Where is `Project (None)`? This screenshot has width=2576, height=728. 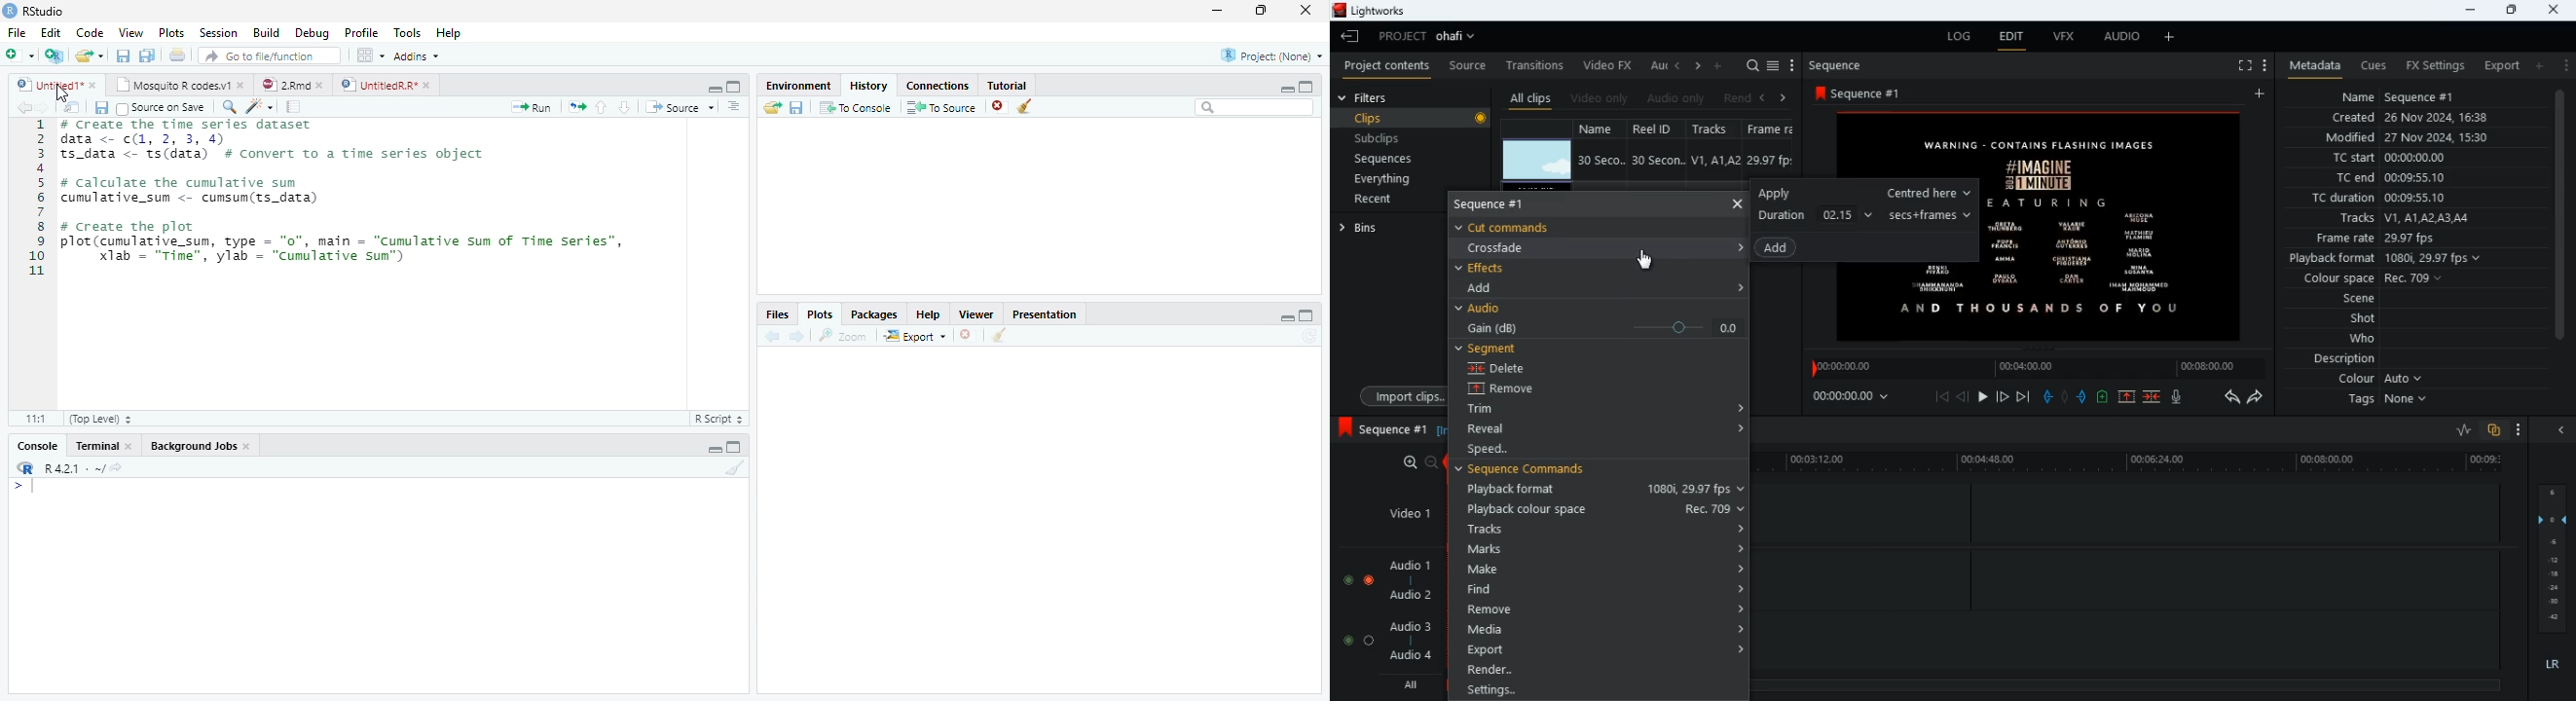 Project (None) is located at coordinates (1272, 55).